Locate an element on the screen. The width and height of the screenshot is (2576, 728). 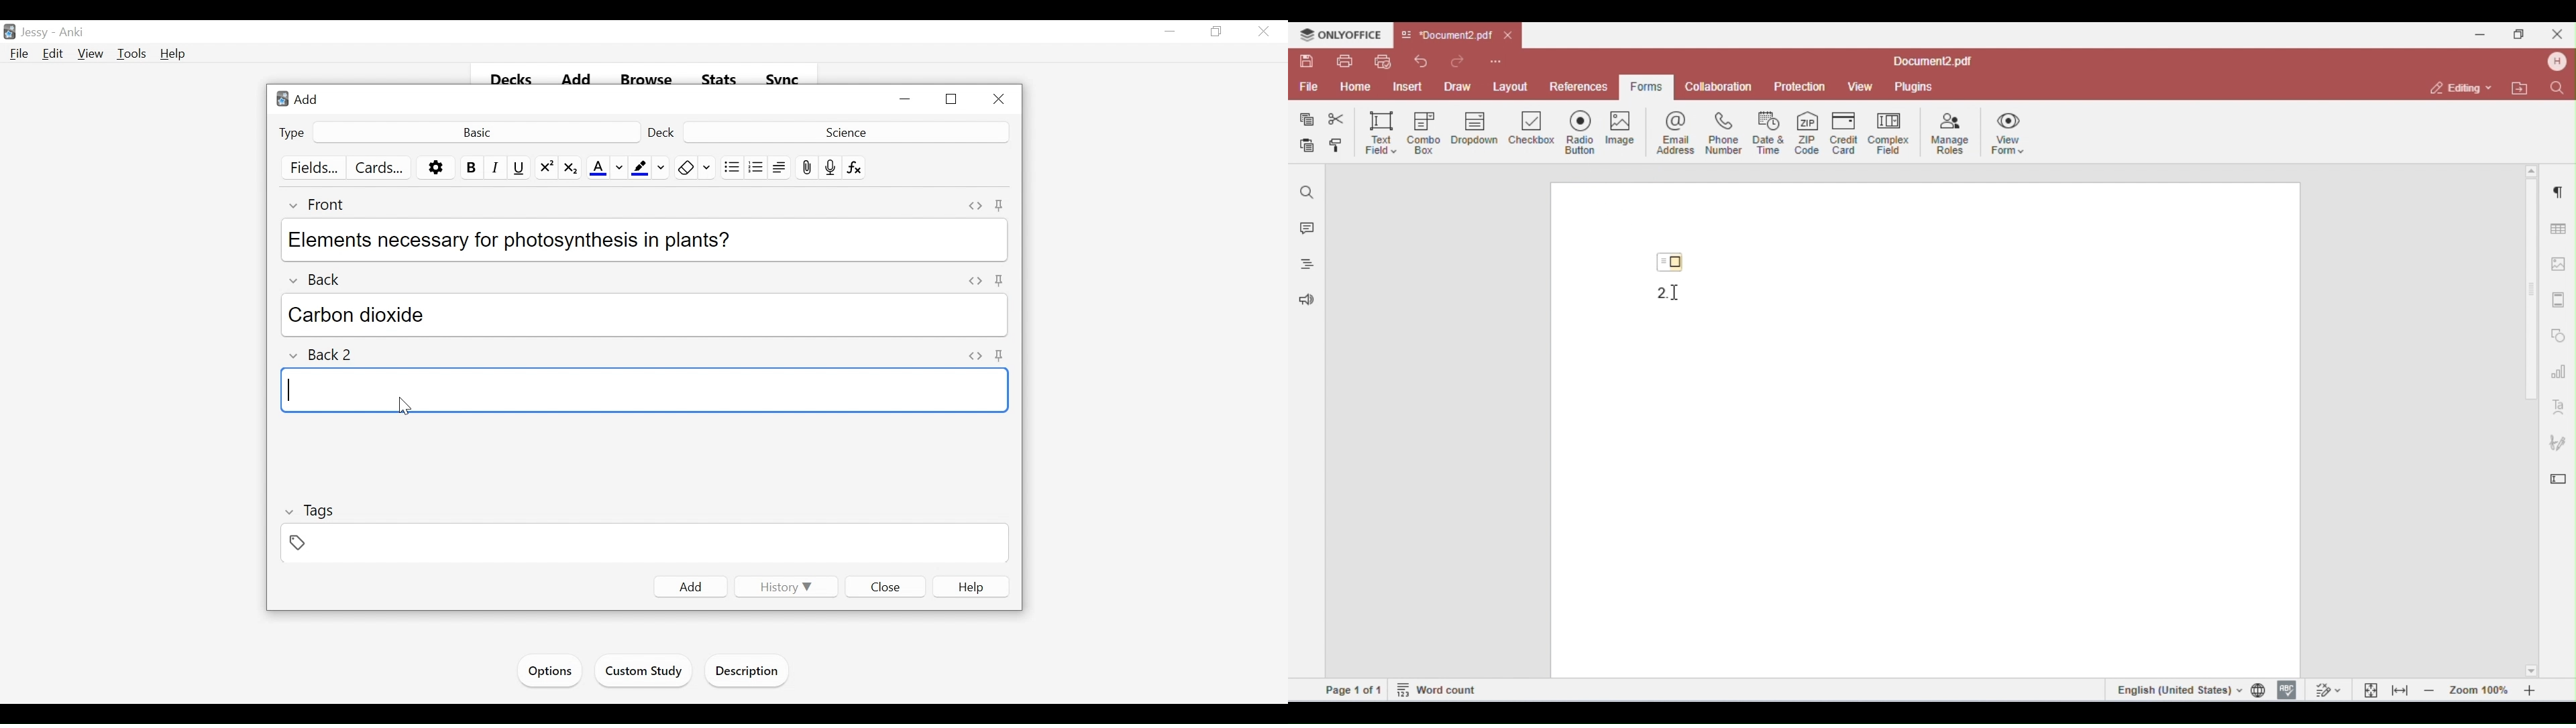
Custom Study is located at coordinates (645, 673).